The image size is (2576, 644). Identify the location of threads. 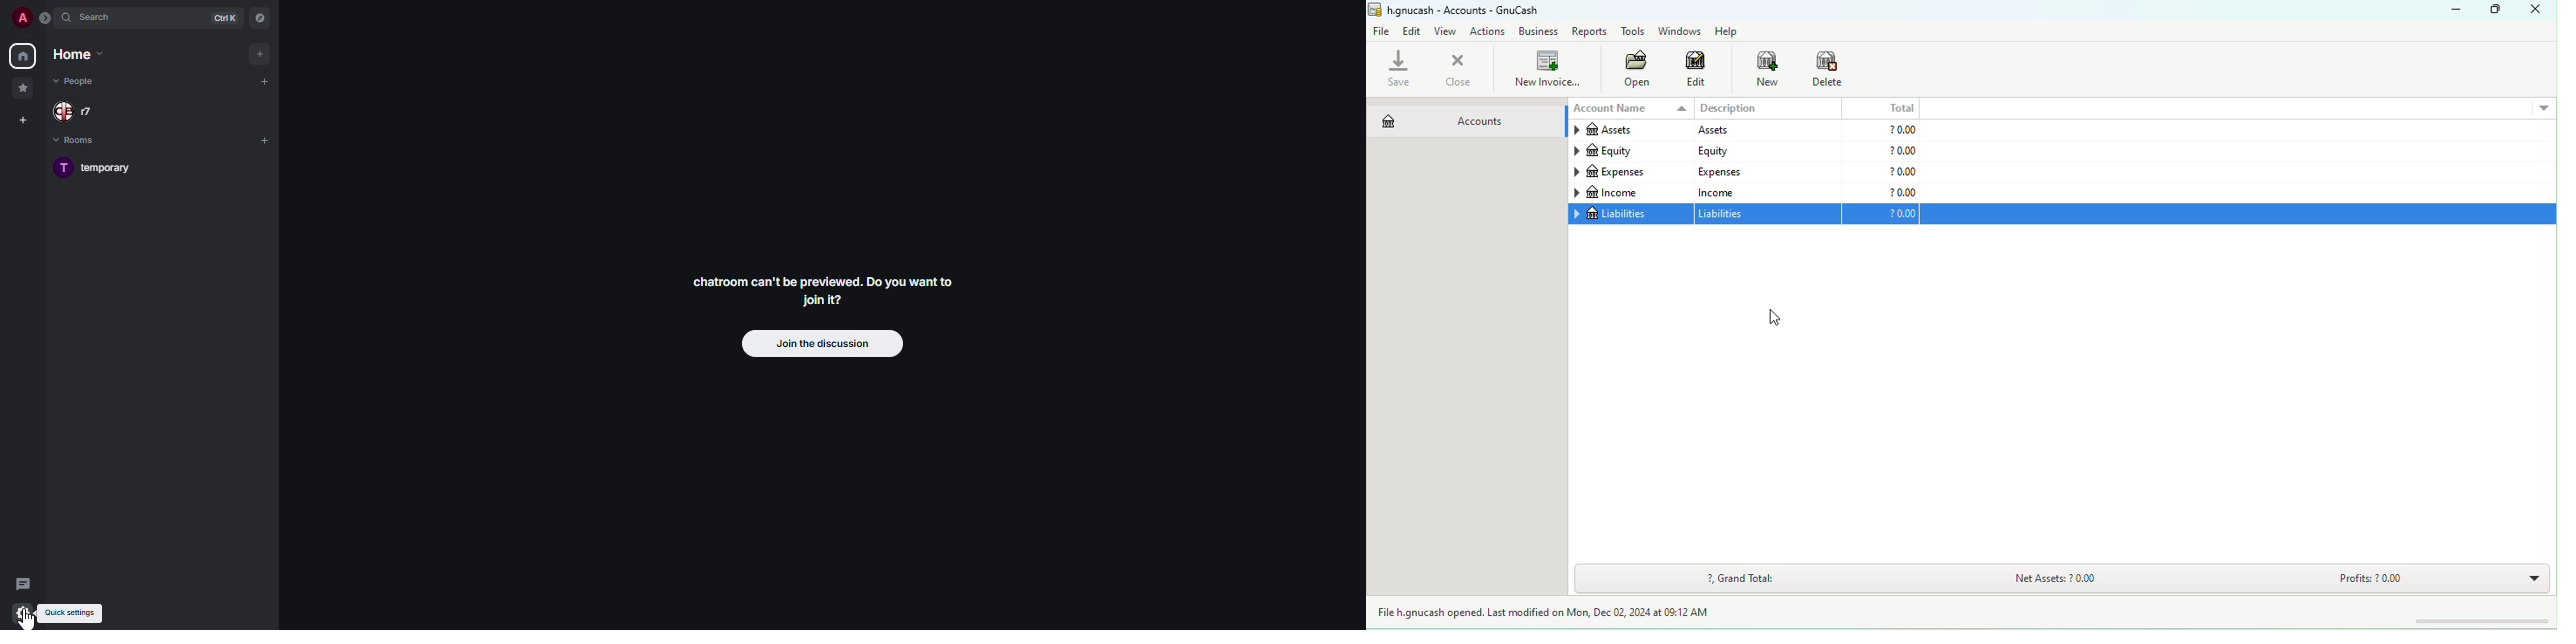
(23, 585).